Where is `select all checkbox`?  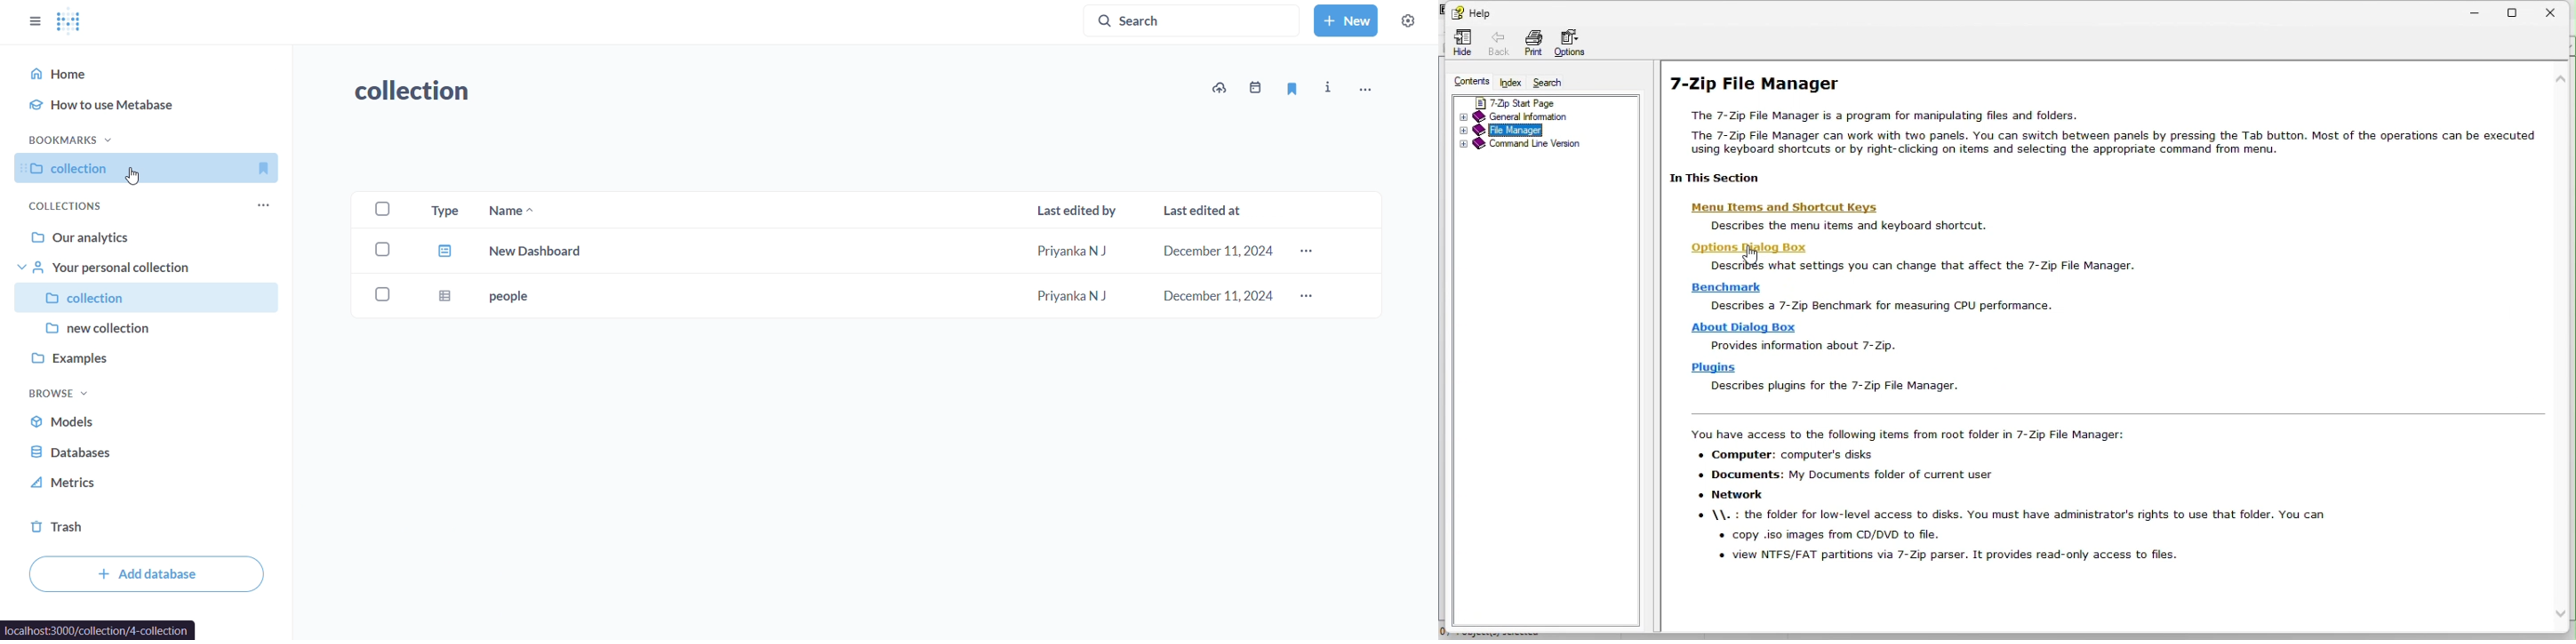
select all checkbox is located at coordinates (380, 208).